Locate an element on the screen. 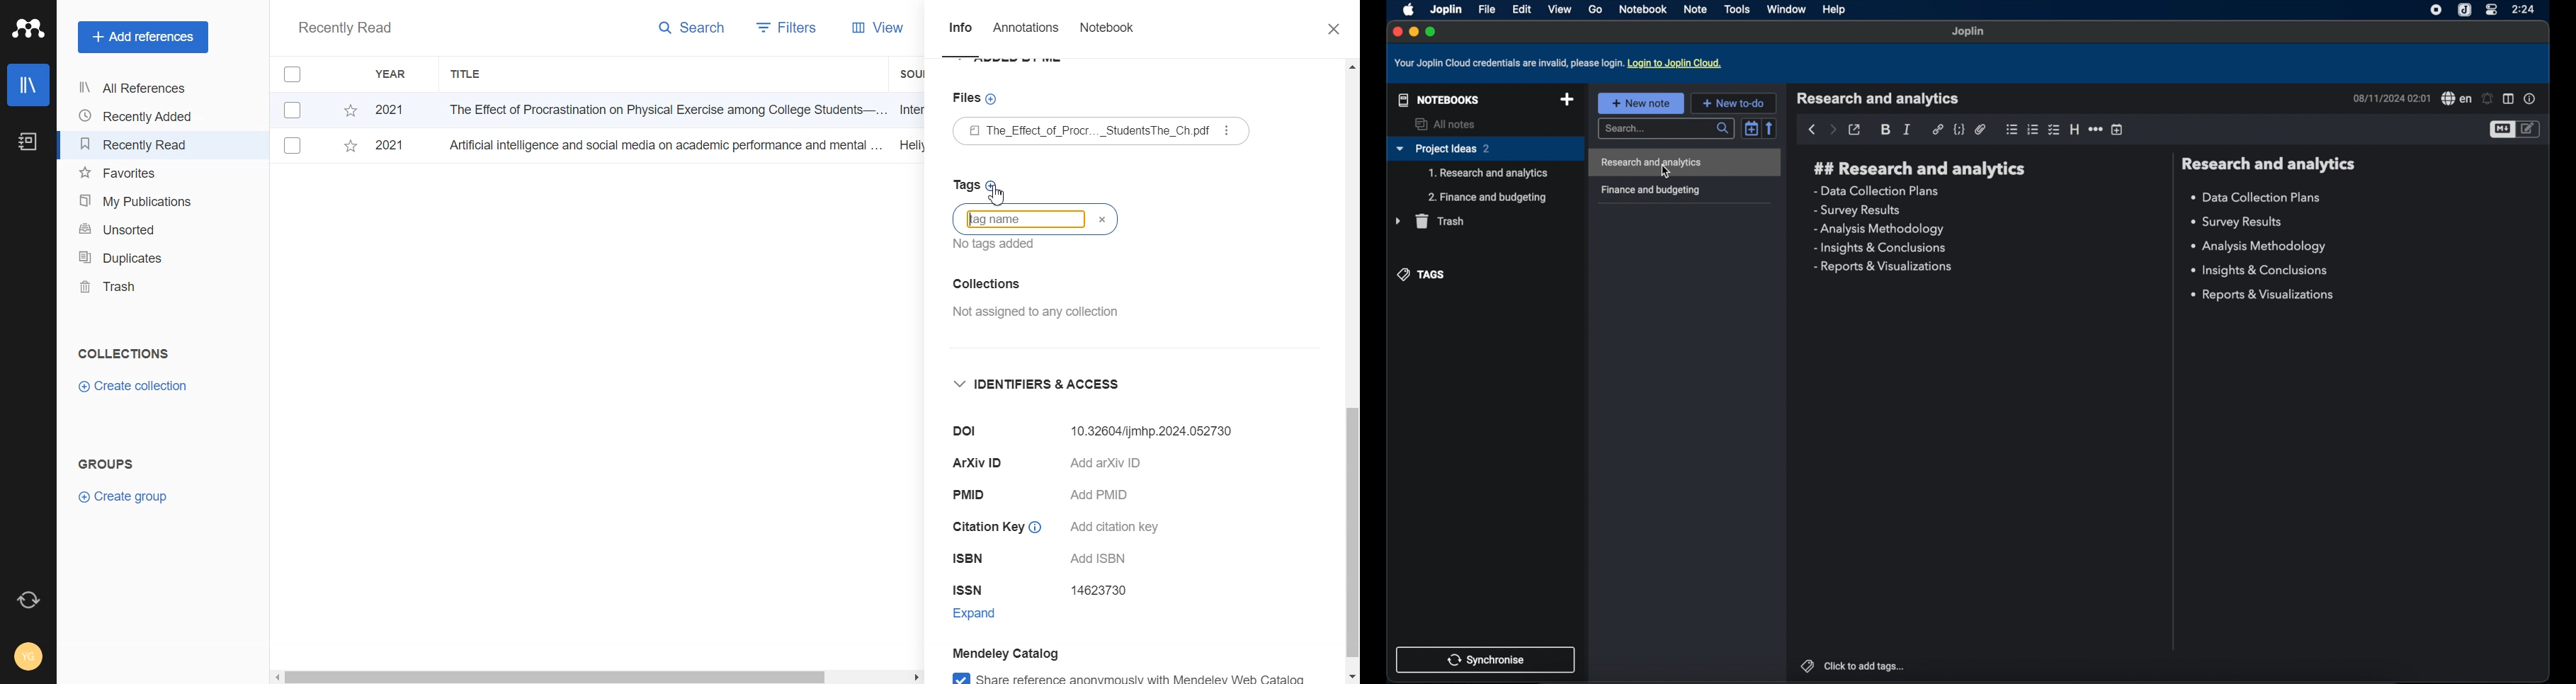  More is located at coordinates (1228, 130).